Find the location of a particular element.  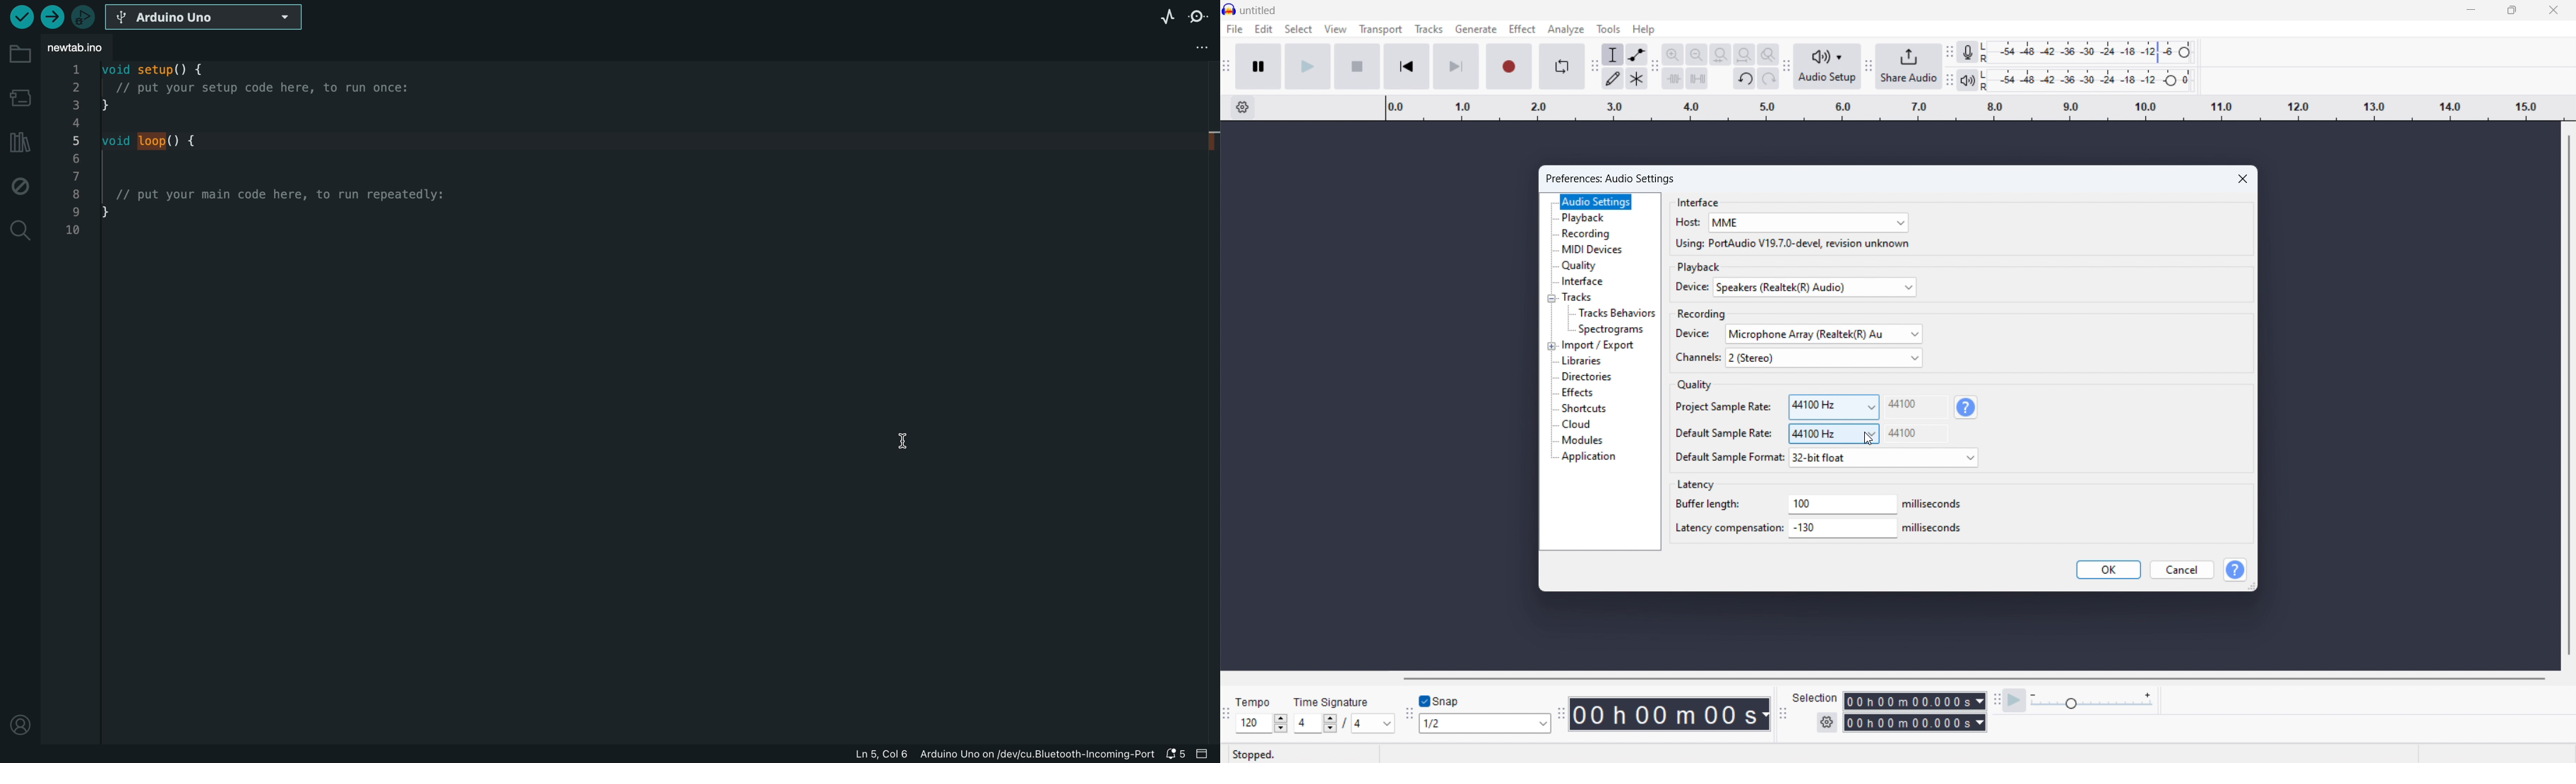

cloud is located at coordinates (1576, 425).